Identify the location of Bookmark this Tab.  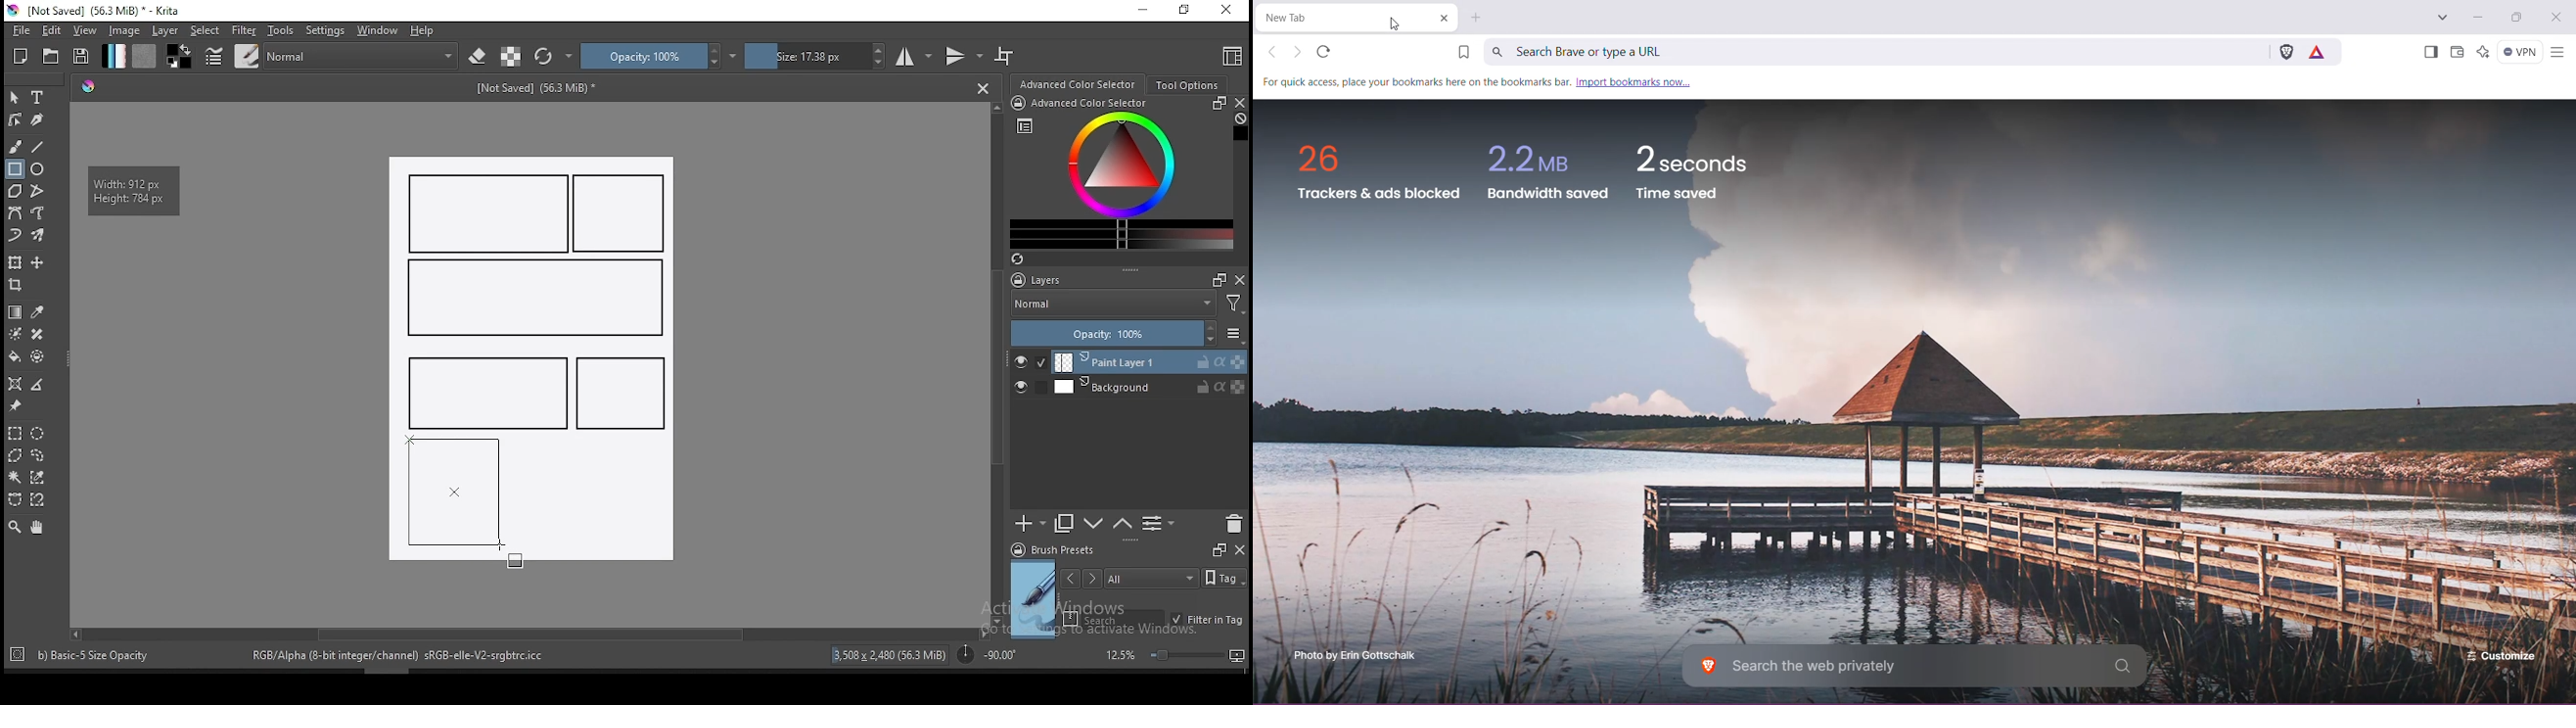
(1466, 53).